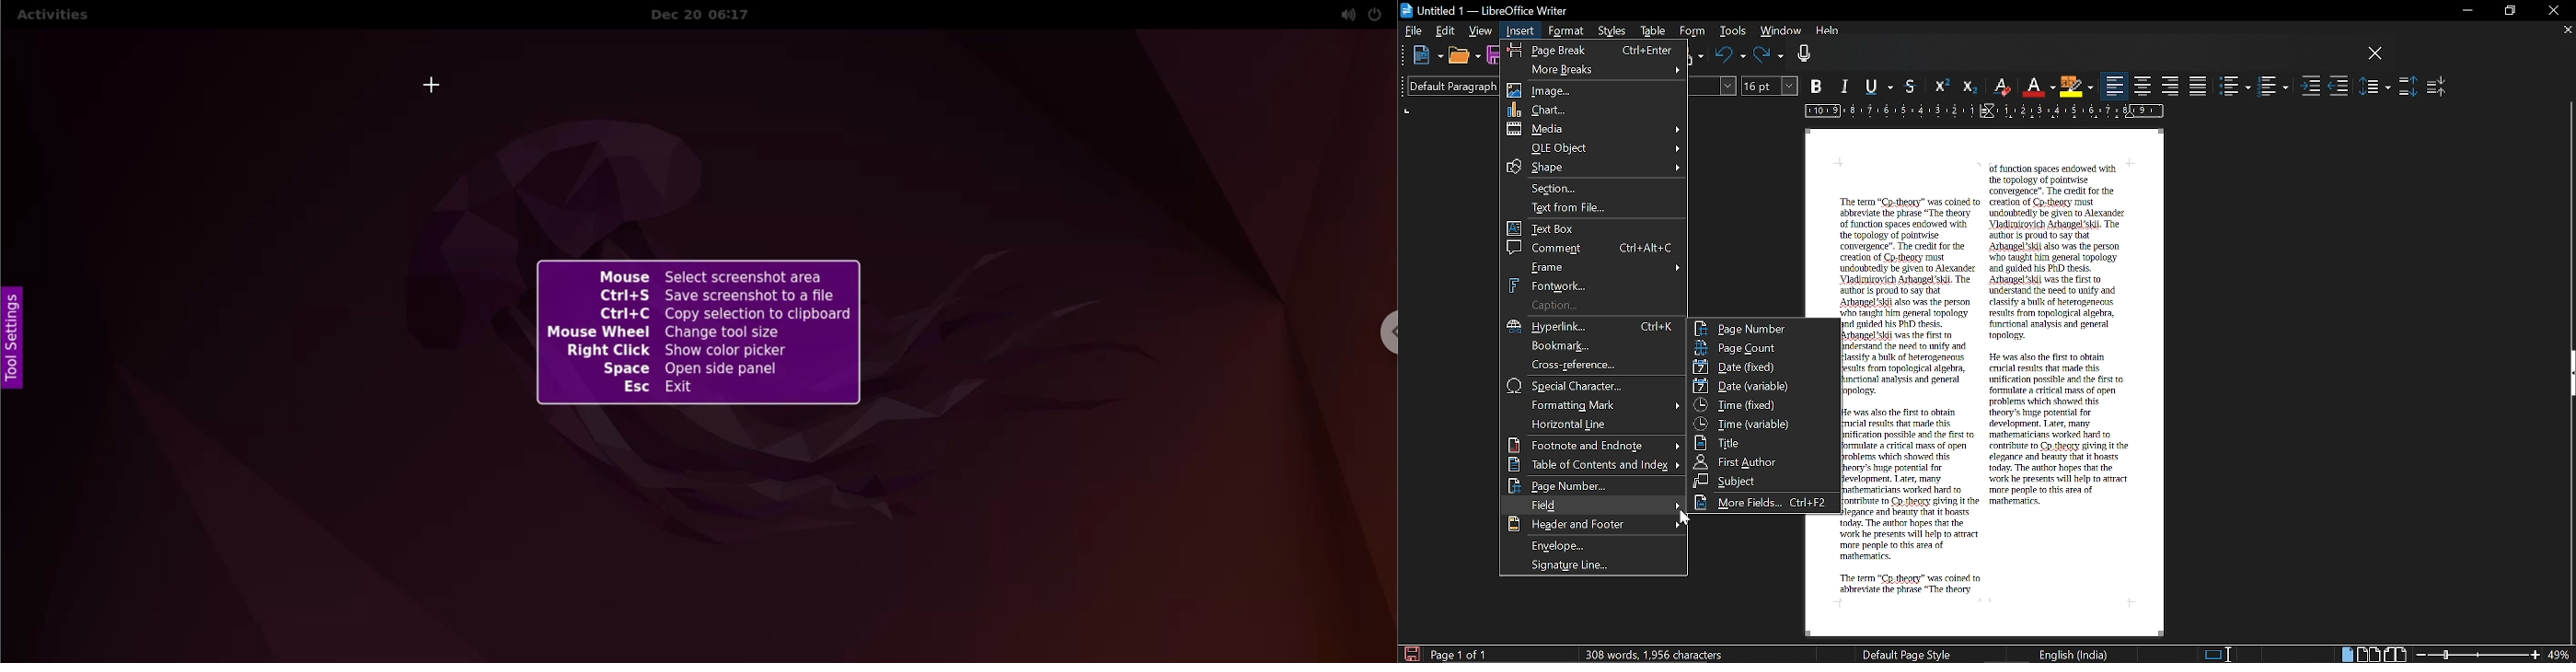  I want to click on Standard selection, so click(2219, 654).